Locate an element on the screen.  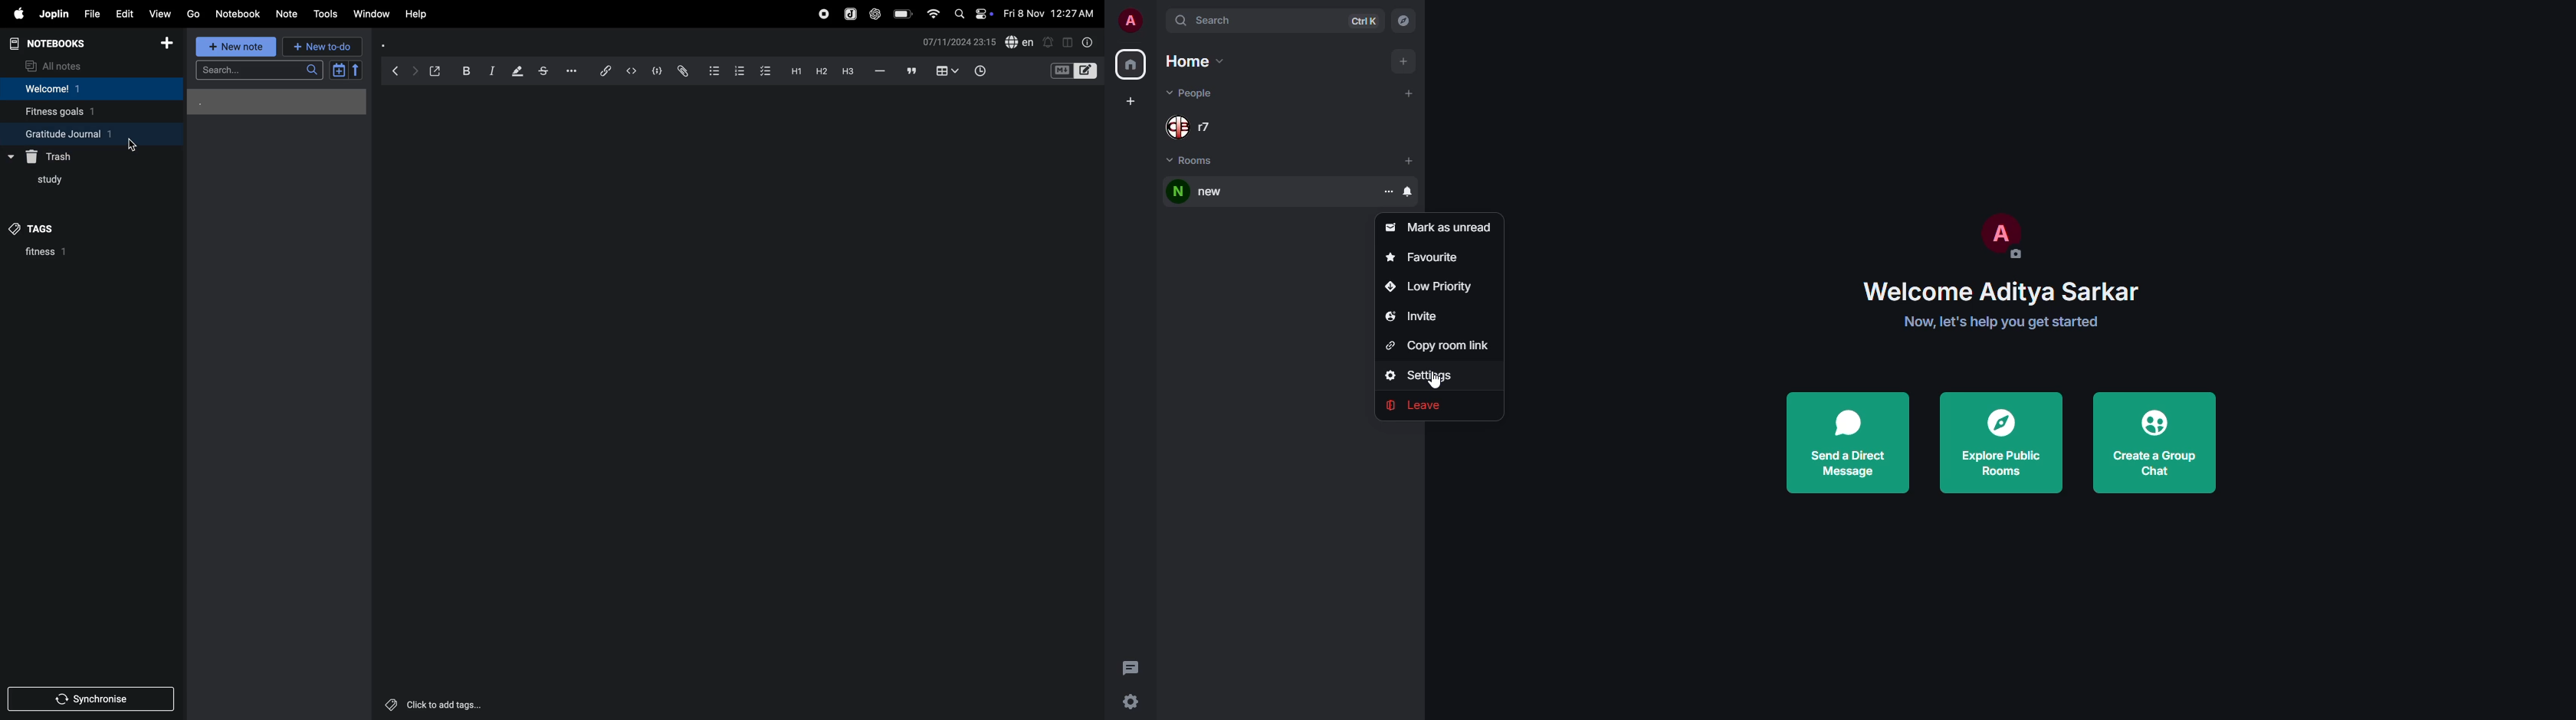
file is located at coordinates (92, 14).